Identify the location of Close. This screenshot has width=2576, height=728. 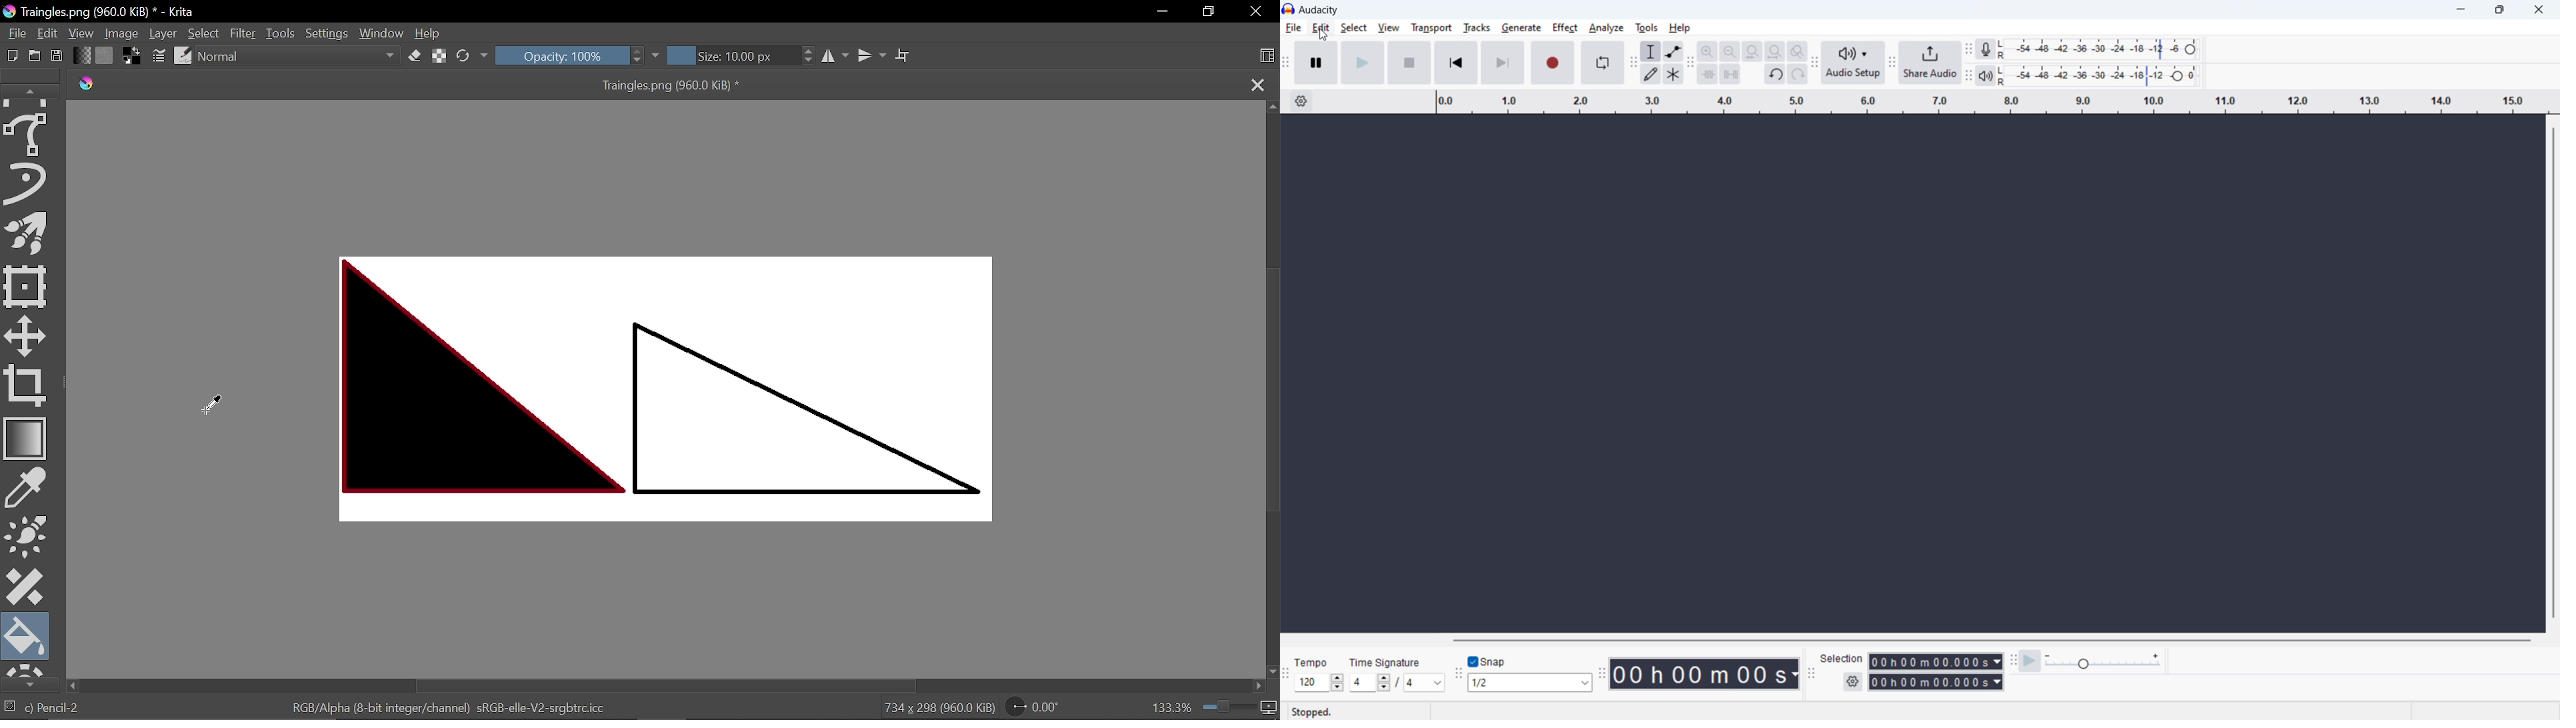
(1255, 13).